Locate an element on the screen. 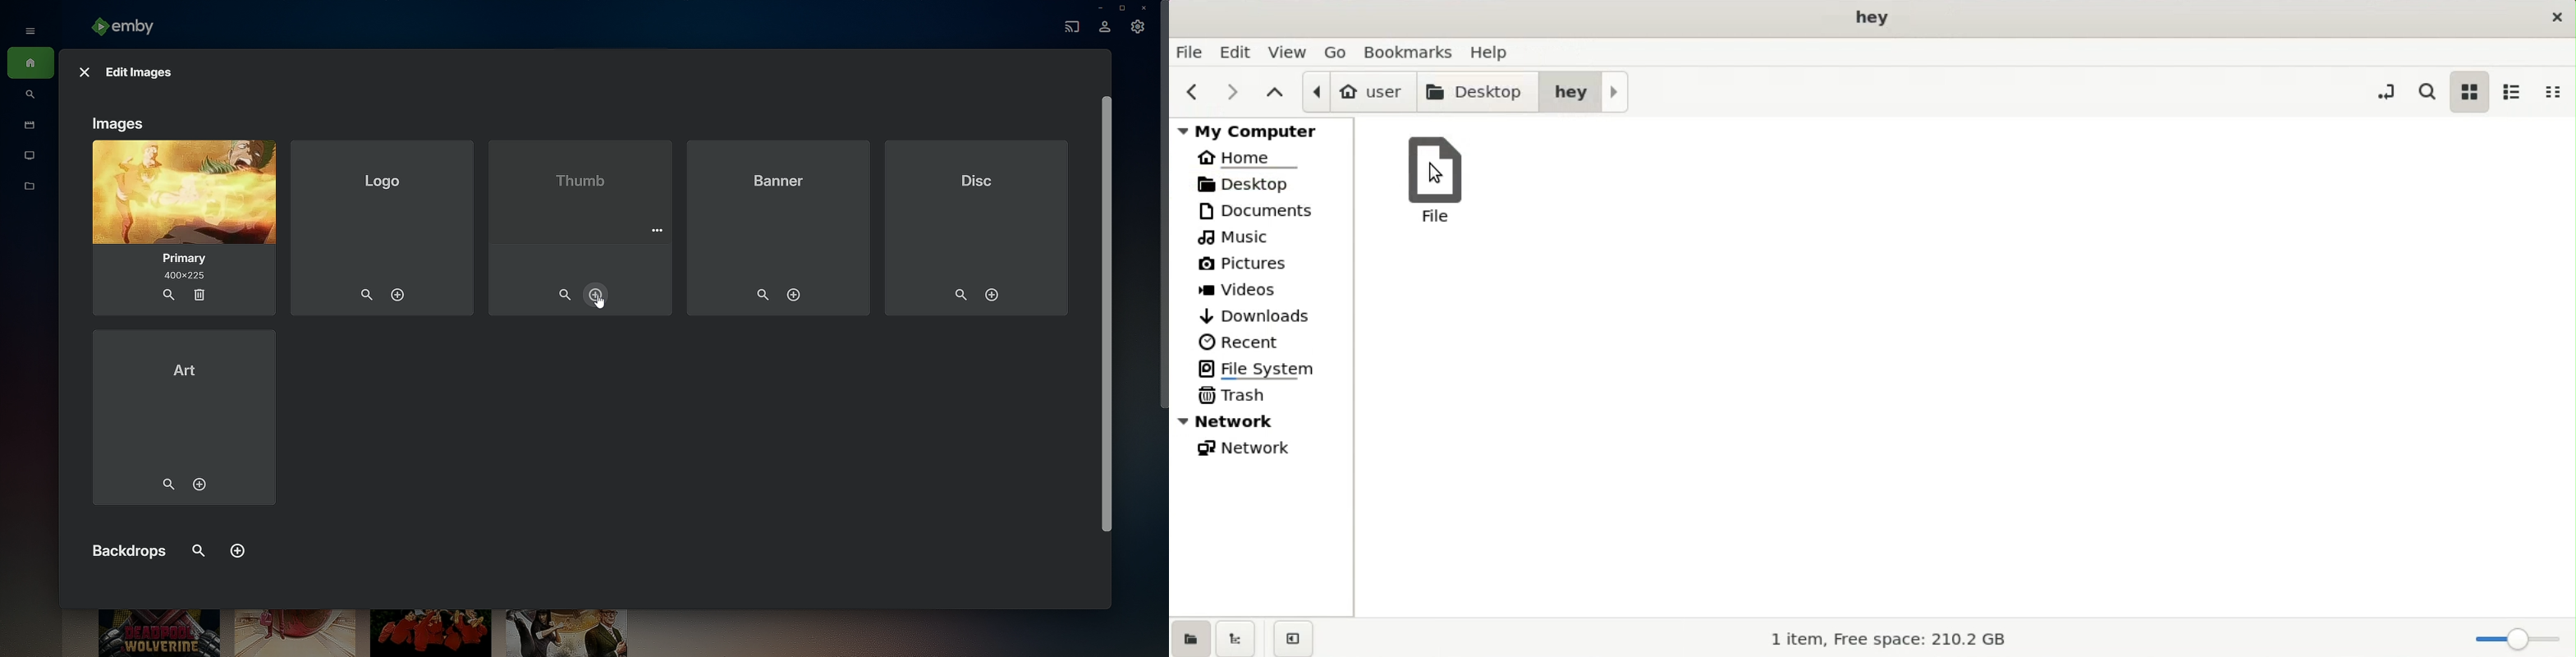 This screenshot has height=672, width=2576. emby is located at coordinates (128, 28).